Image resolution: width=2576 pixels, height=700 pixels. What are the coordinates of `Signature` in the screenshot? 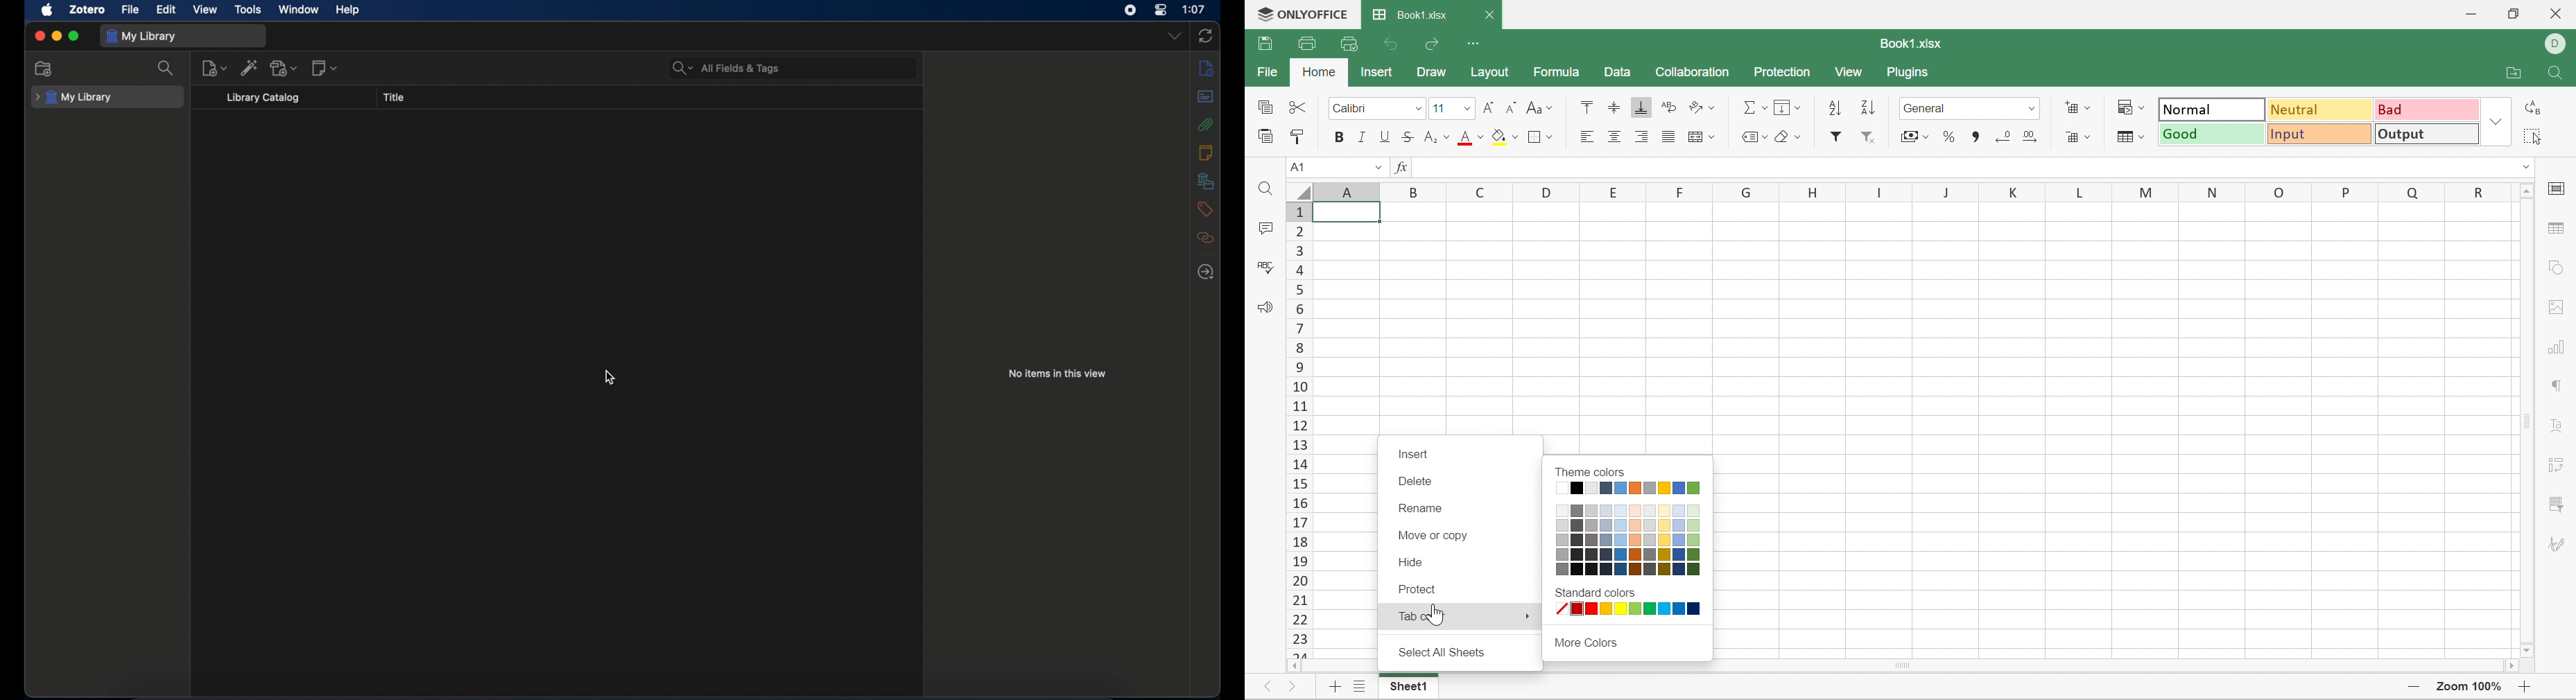 It's located at (2555, 544).